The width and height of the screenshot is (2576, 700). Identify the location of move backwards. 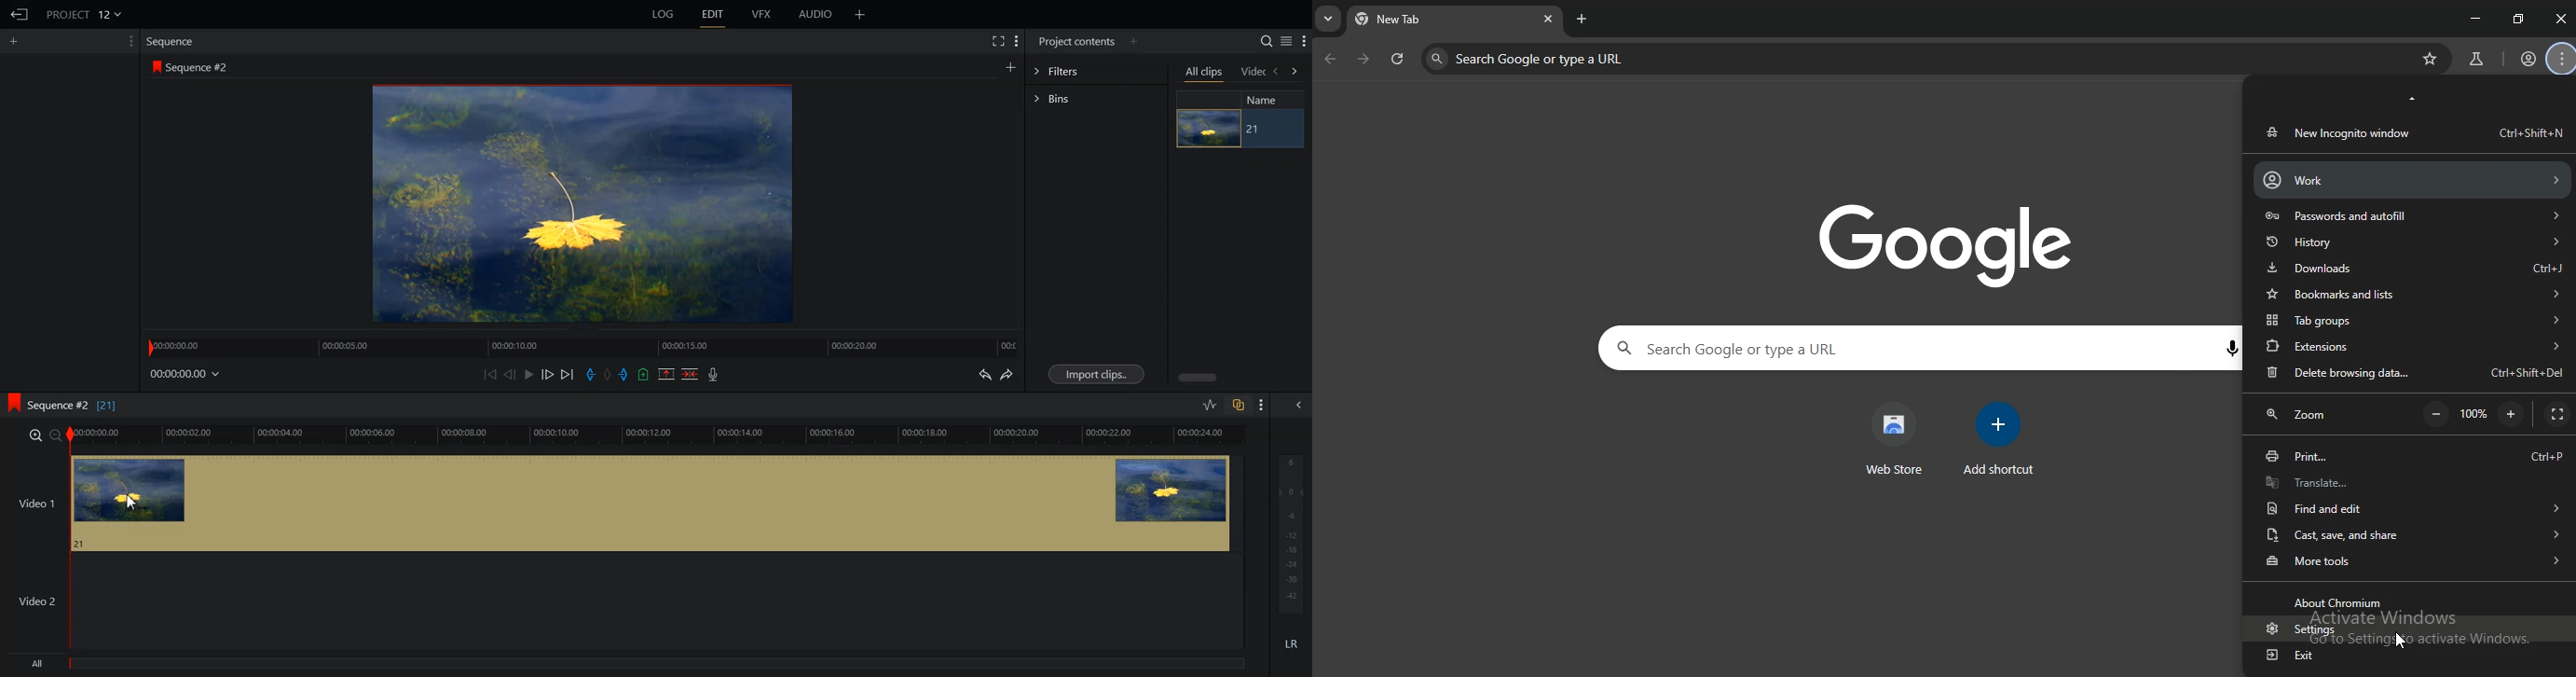
(1277, 72).